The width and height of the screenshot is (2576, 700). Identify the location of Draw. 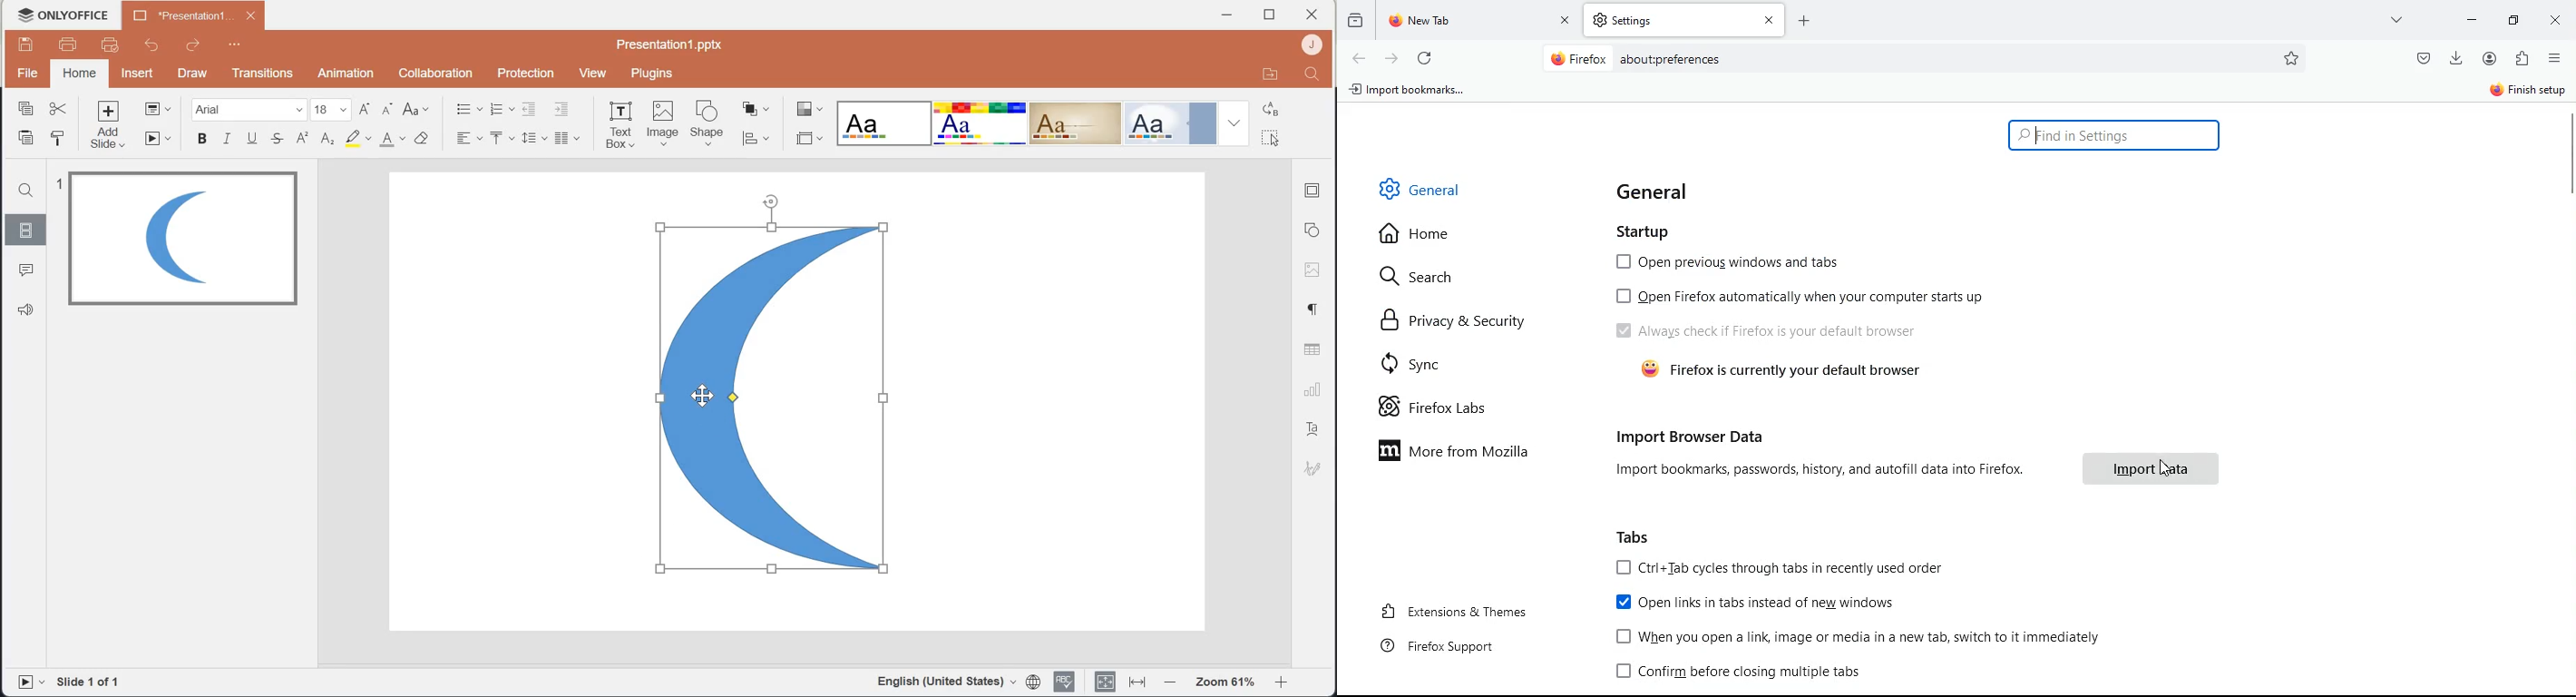
(190, 74).